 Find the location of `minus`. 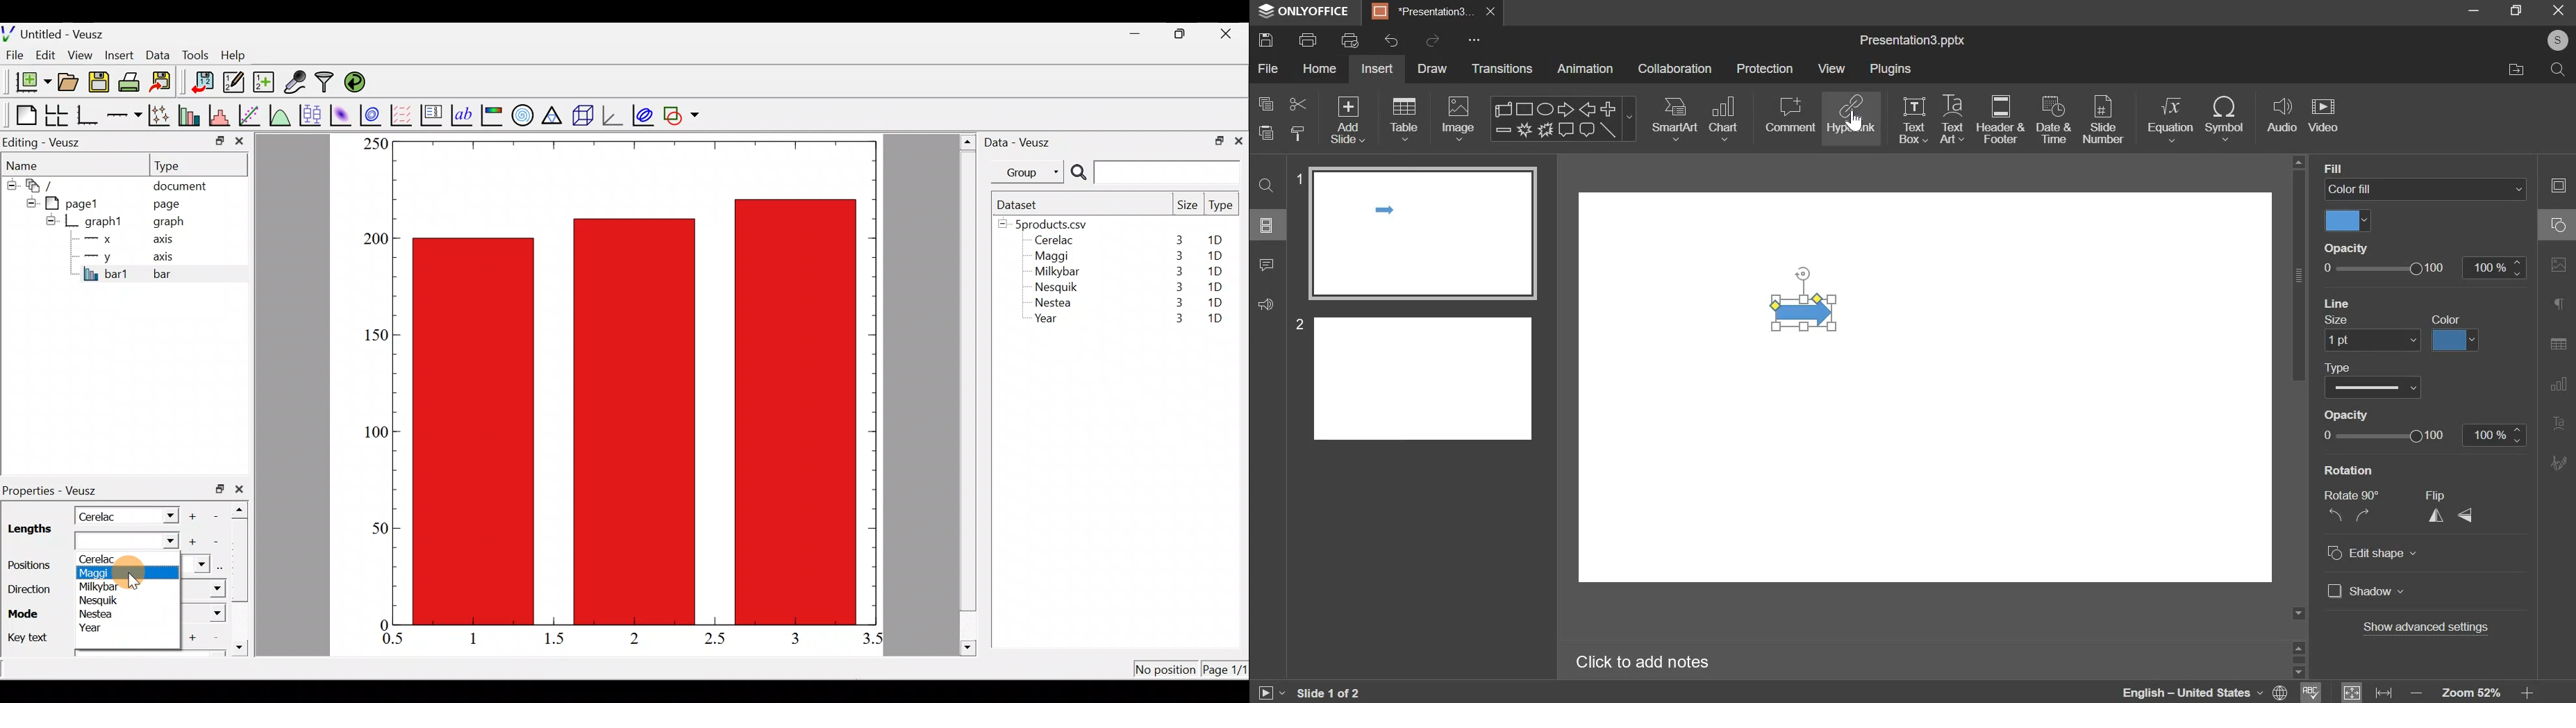

minus is located at coordinates (1502, 129).